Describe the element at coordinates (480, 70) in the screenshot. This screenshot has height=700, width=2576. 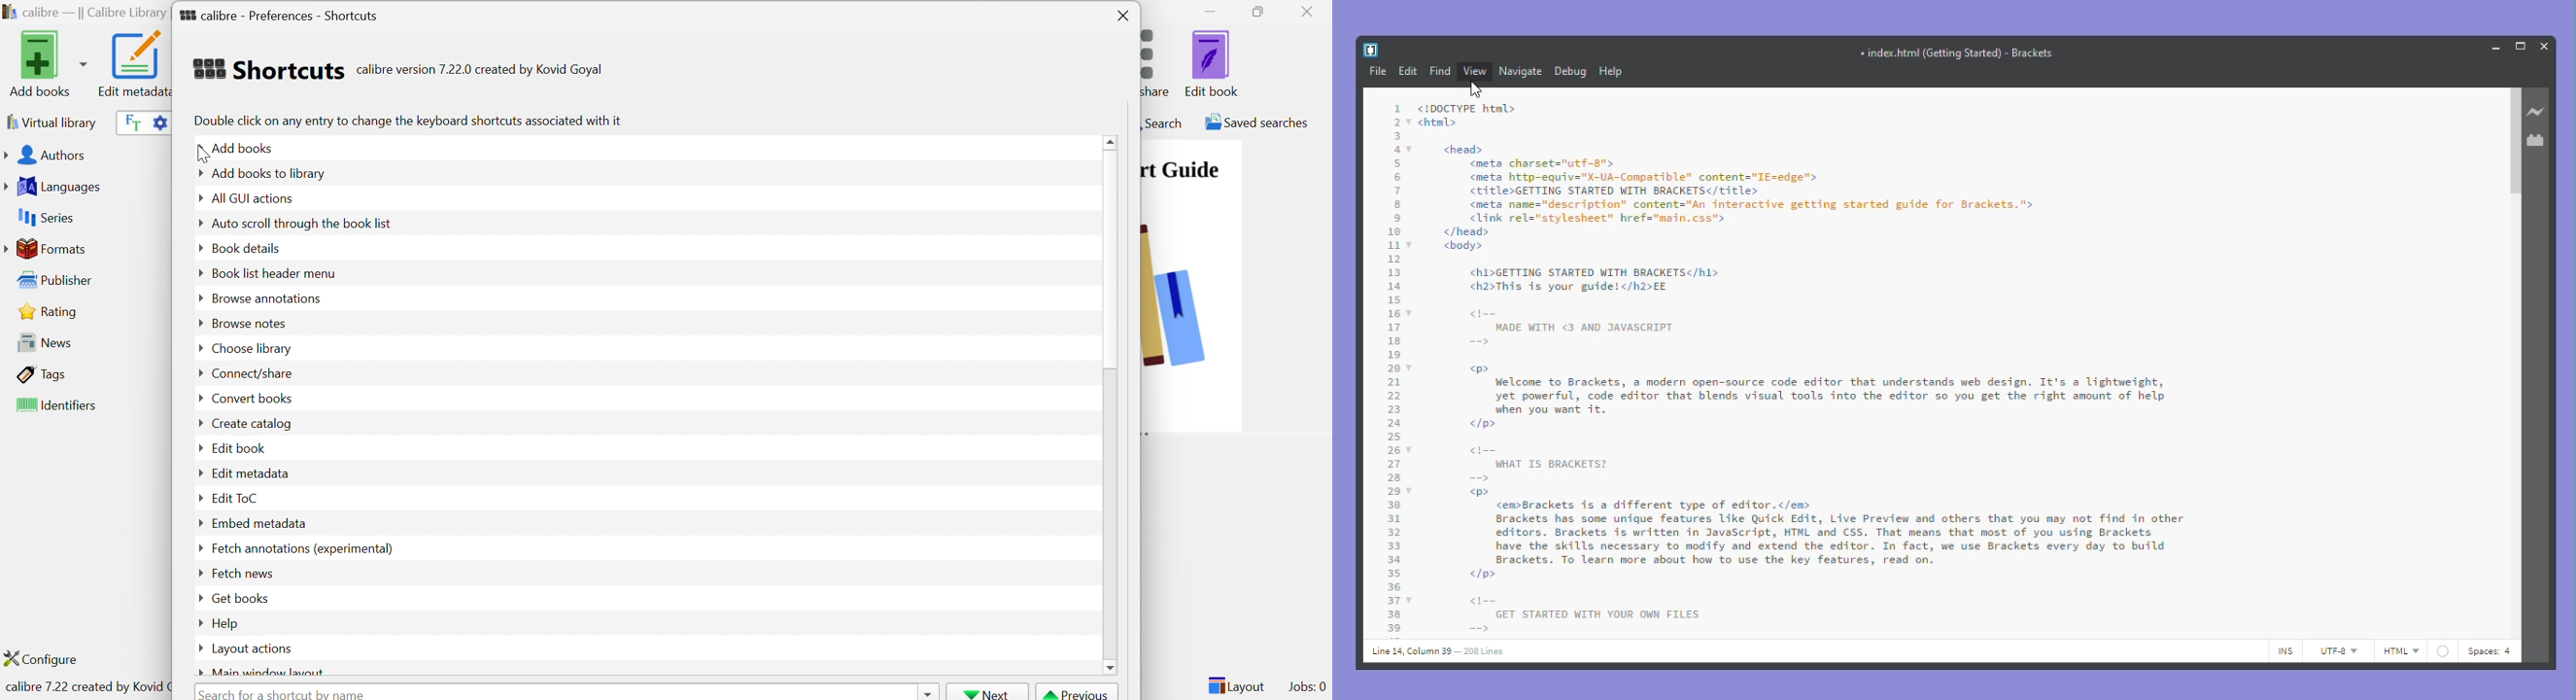
I see `calibre version 7.22.0 created by Kovid Goyal` at that location.